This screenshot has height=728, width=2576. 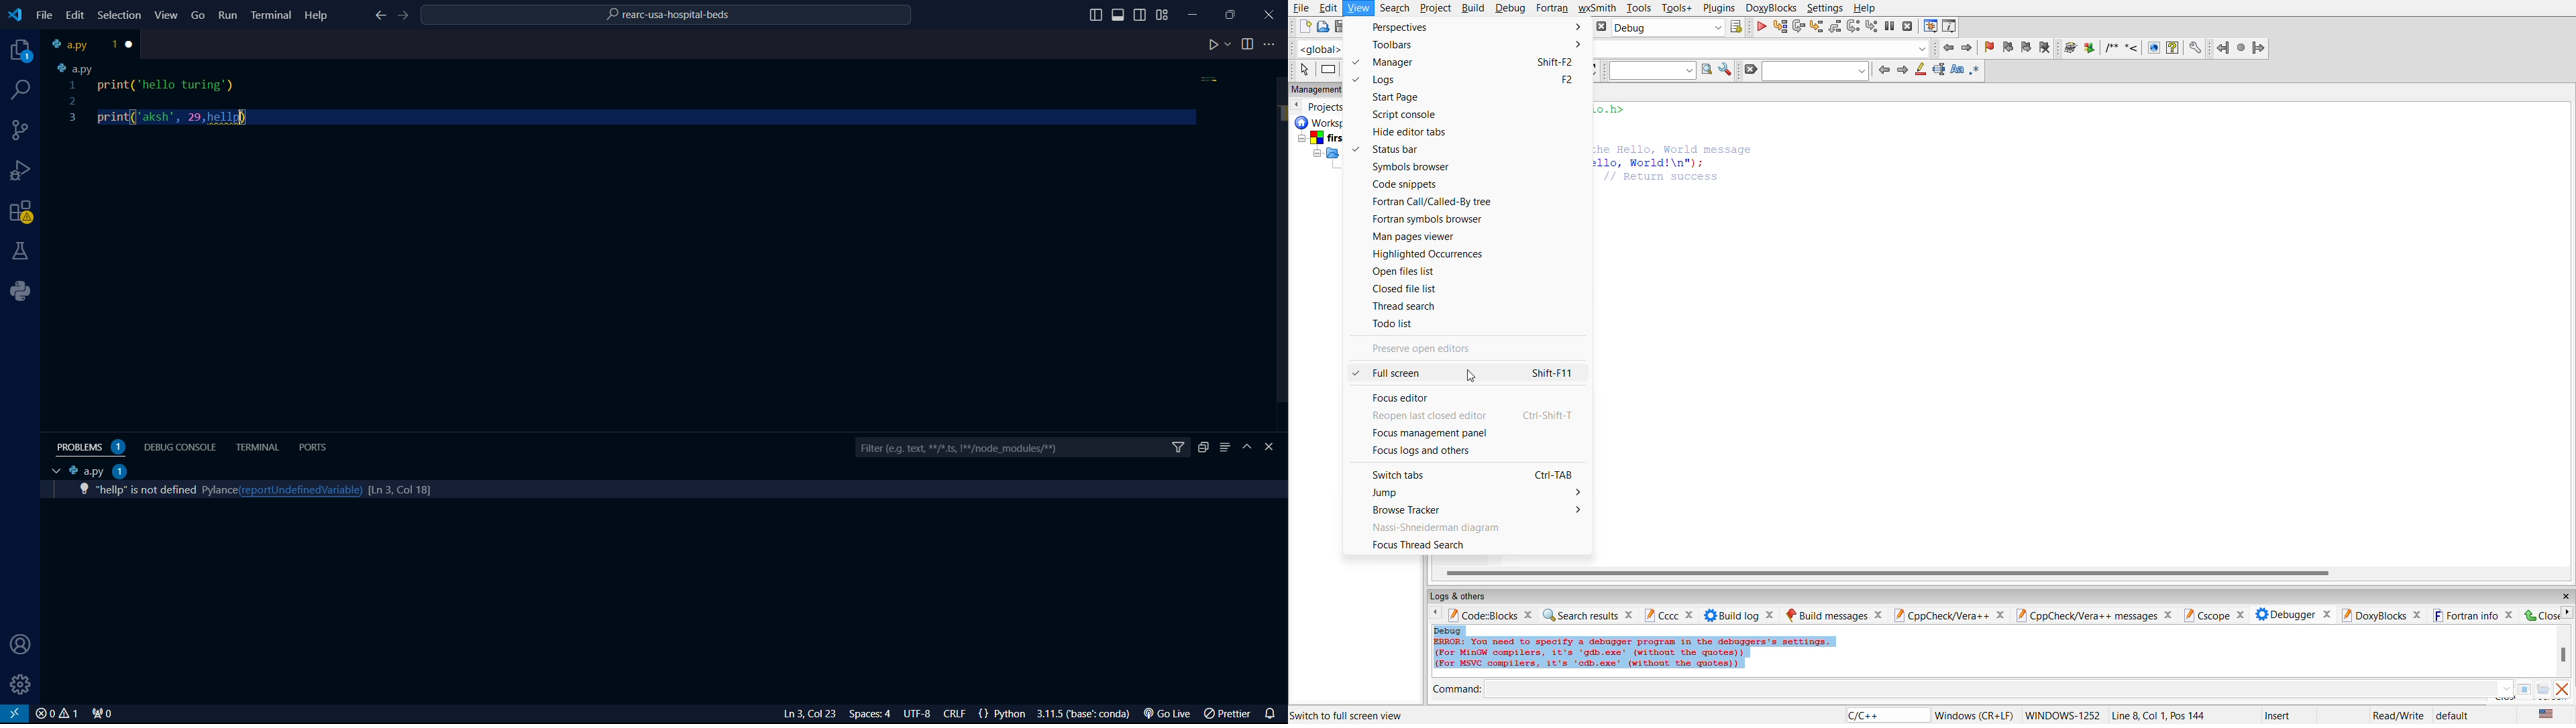 What do you see at coordinates (1398, 149) in the screenshot?
I see `status bar` at bounding box center [1398, 149].